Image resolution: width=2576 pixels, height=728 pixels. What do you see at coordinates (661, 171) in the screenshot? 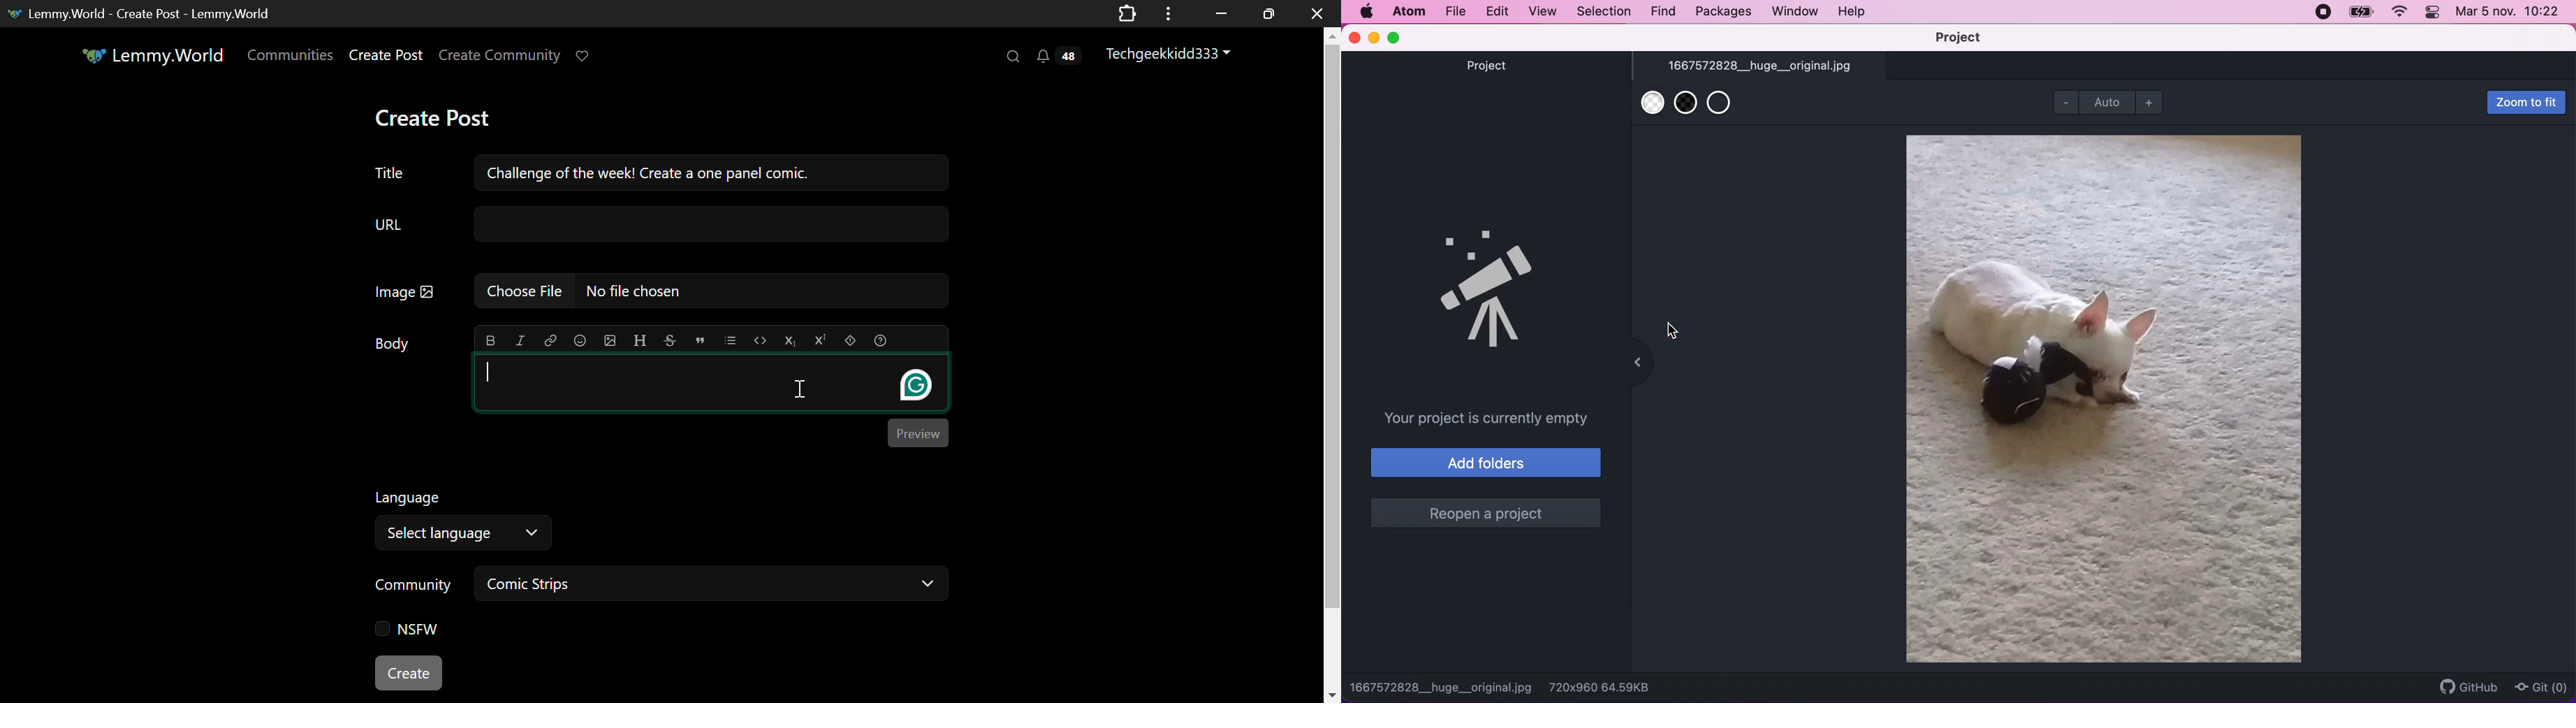
I see `Title: Challenge of the week! Create a one pane comic.` at bounding box center [661, 171].